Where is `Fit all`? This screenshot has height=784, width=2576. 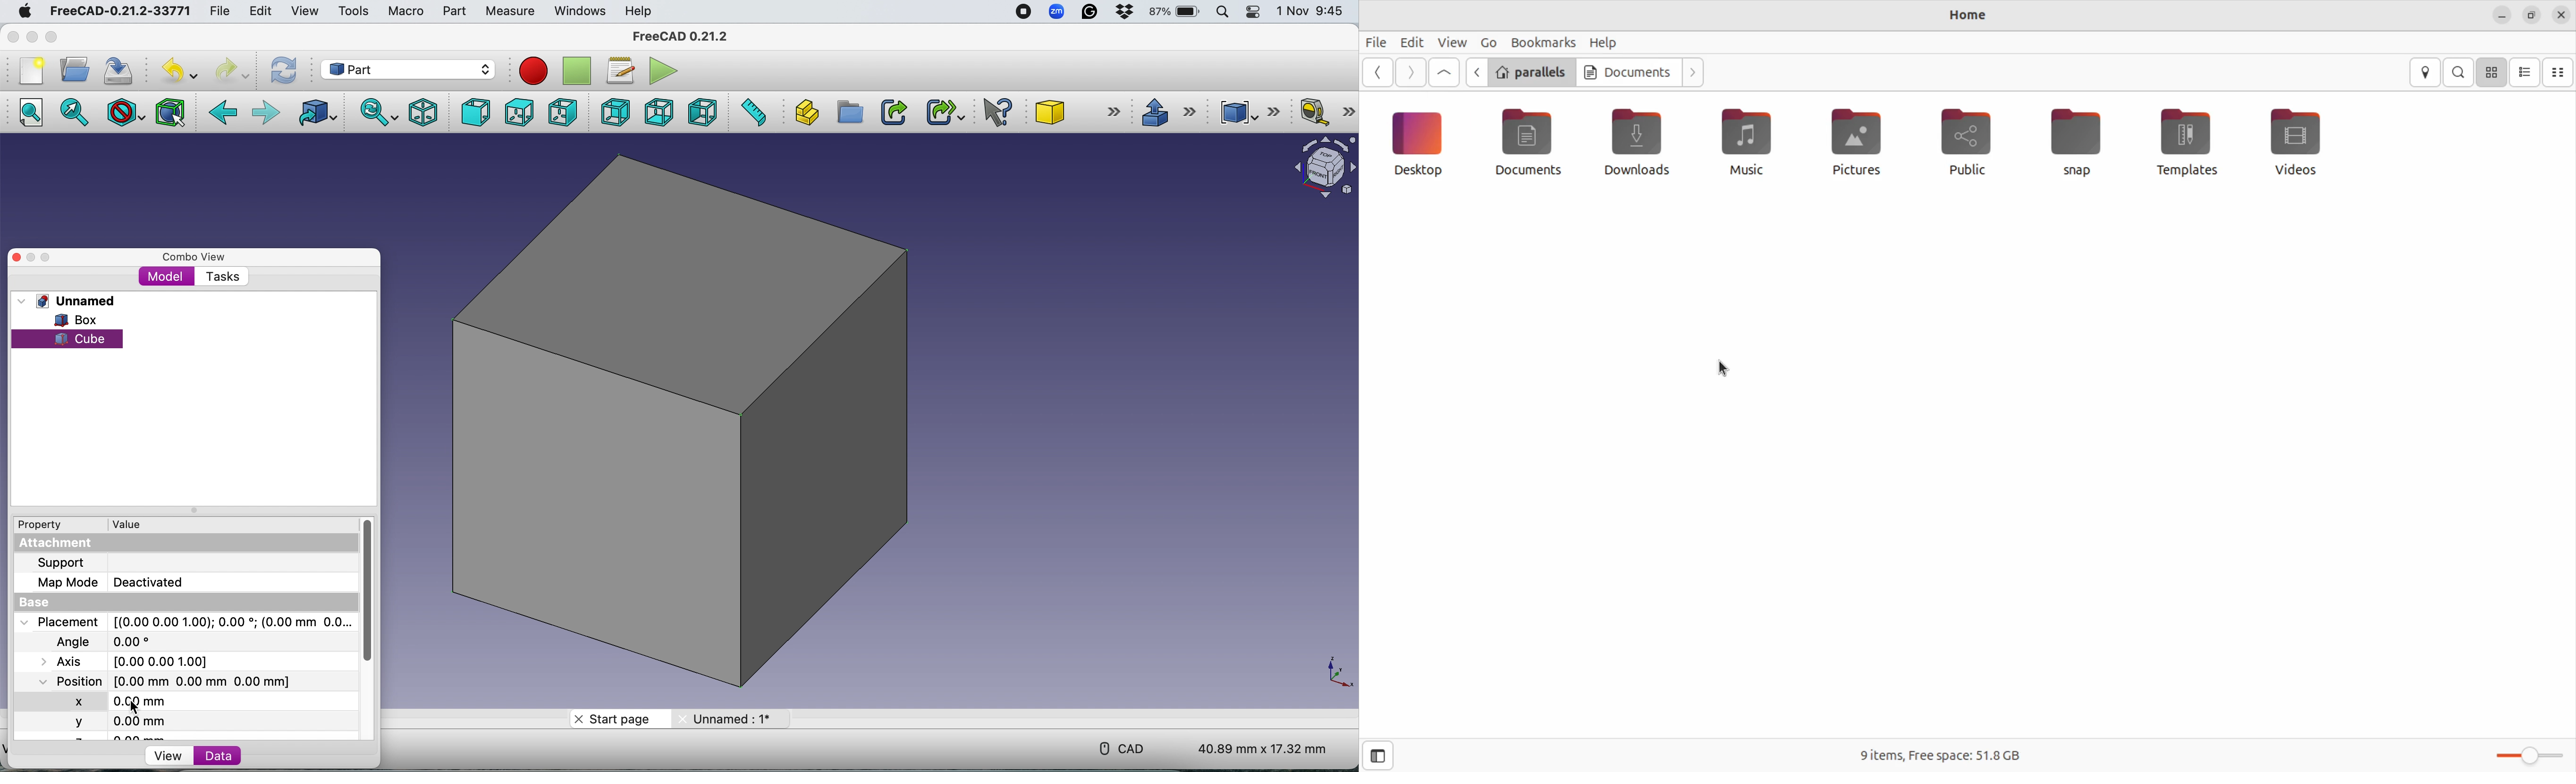 Fit all is located at coordinates (37, 114).